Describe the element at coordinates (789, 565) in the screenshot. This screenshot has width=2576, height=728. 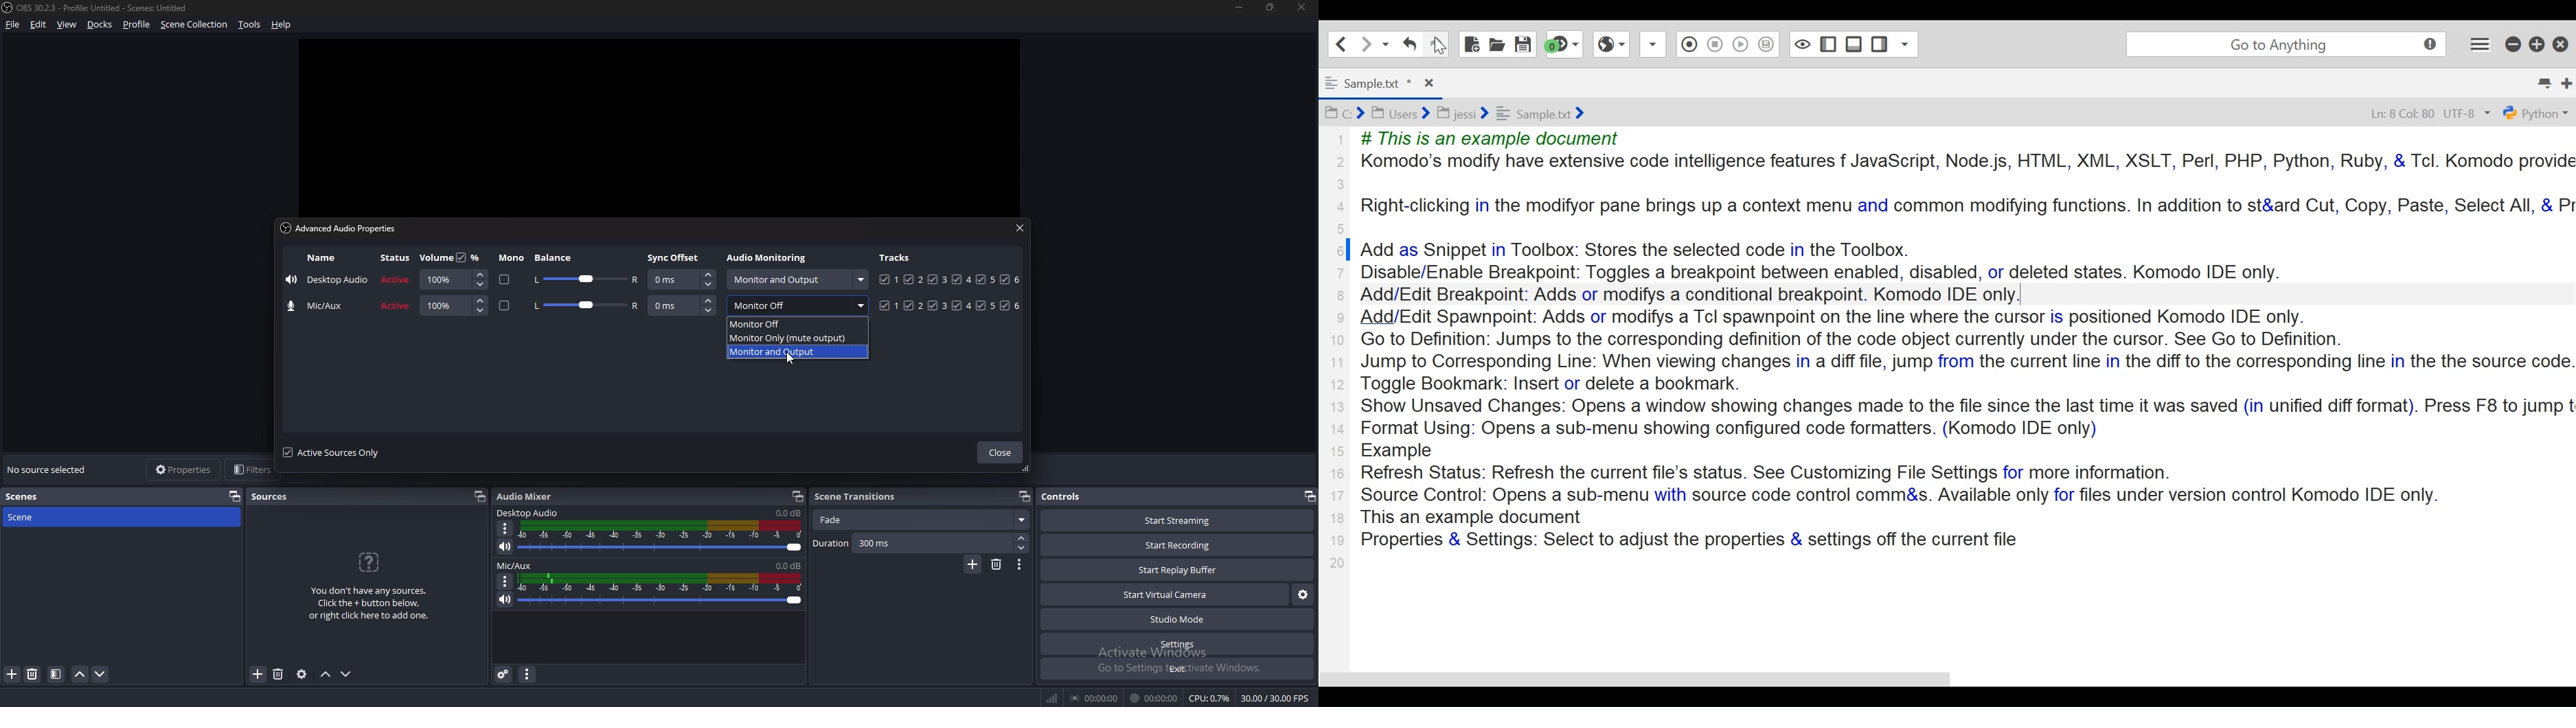
I see `volume level` at that location.